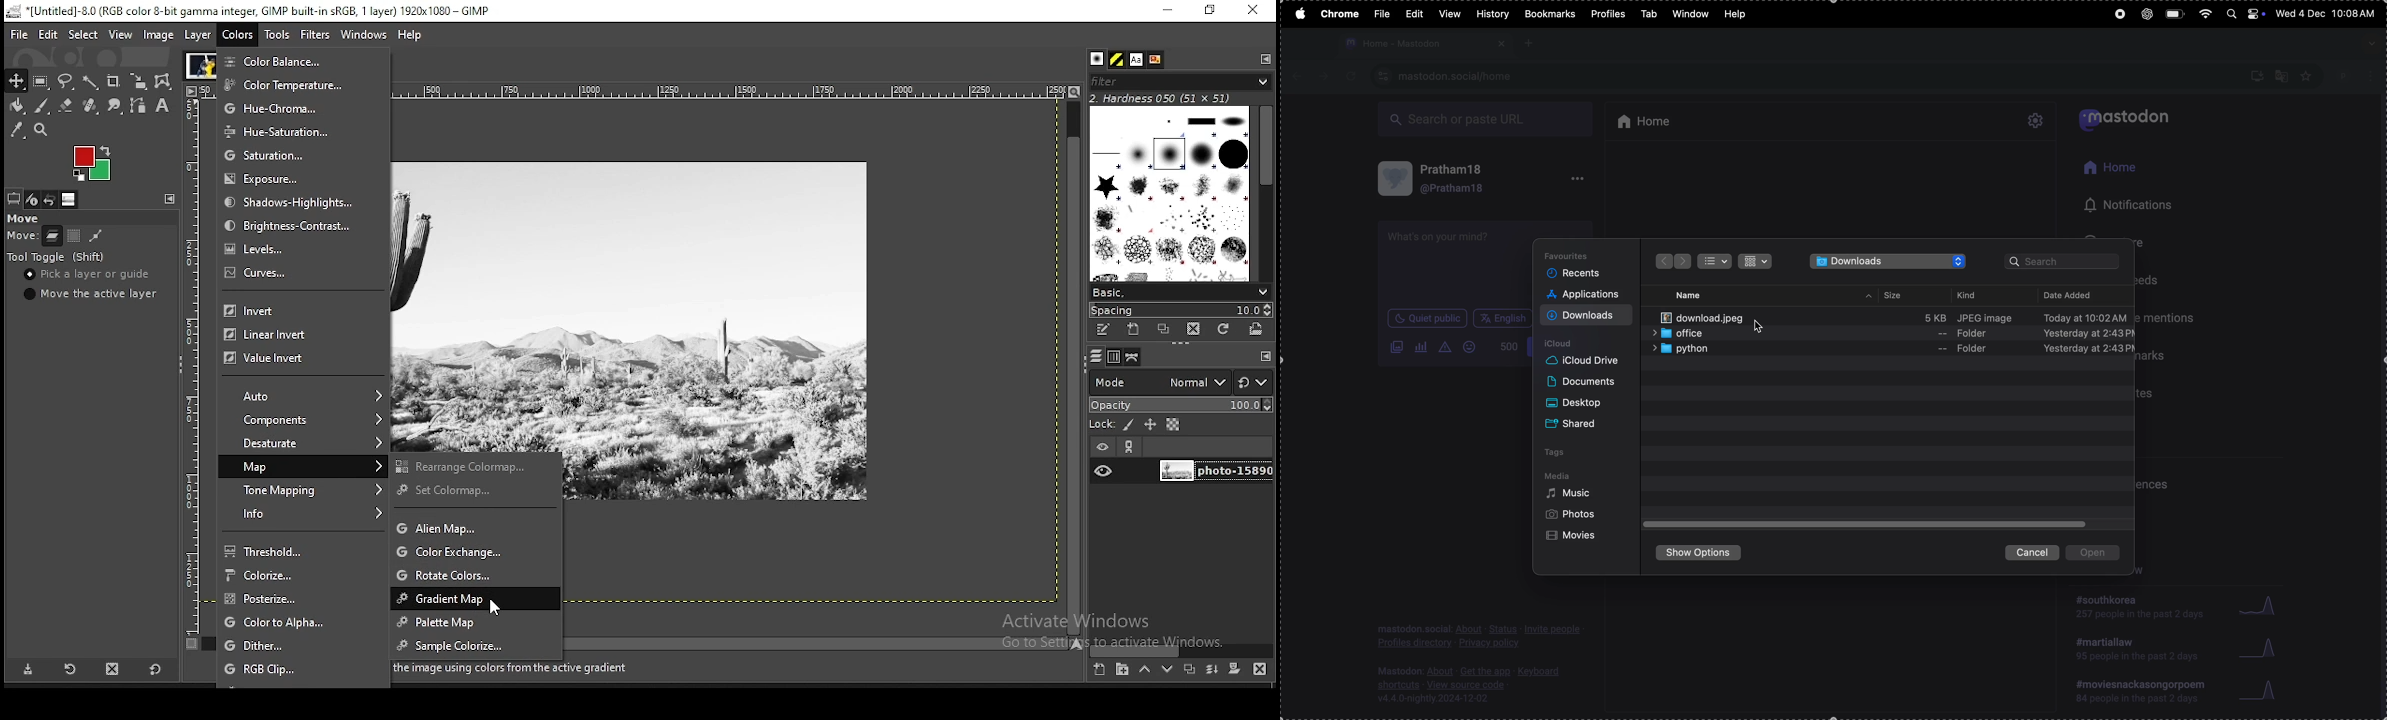  I want to click on paths, so click(1134, 357).